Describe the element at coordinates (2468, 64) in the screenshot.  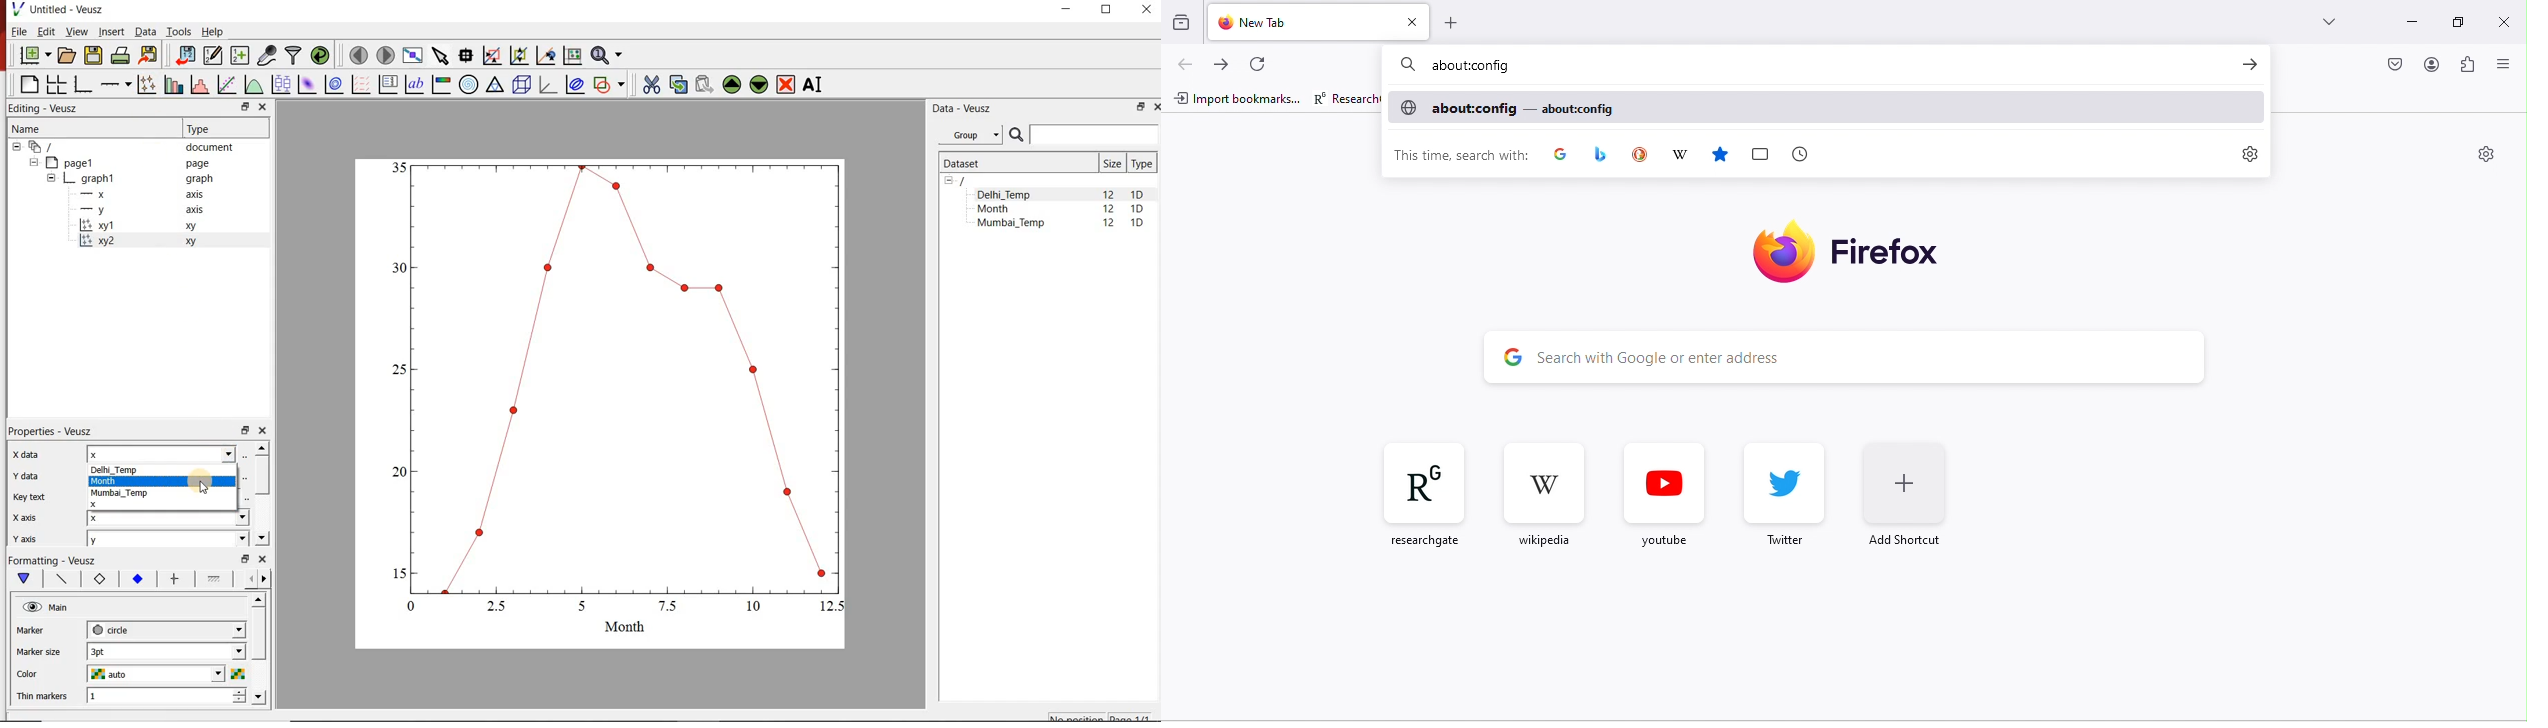
I see `extension` at that location.